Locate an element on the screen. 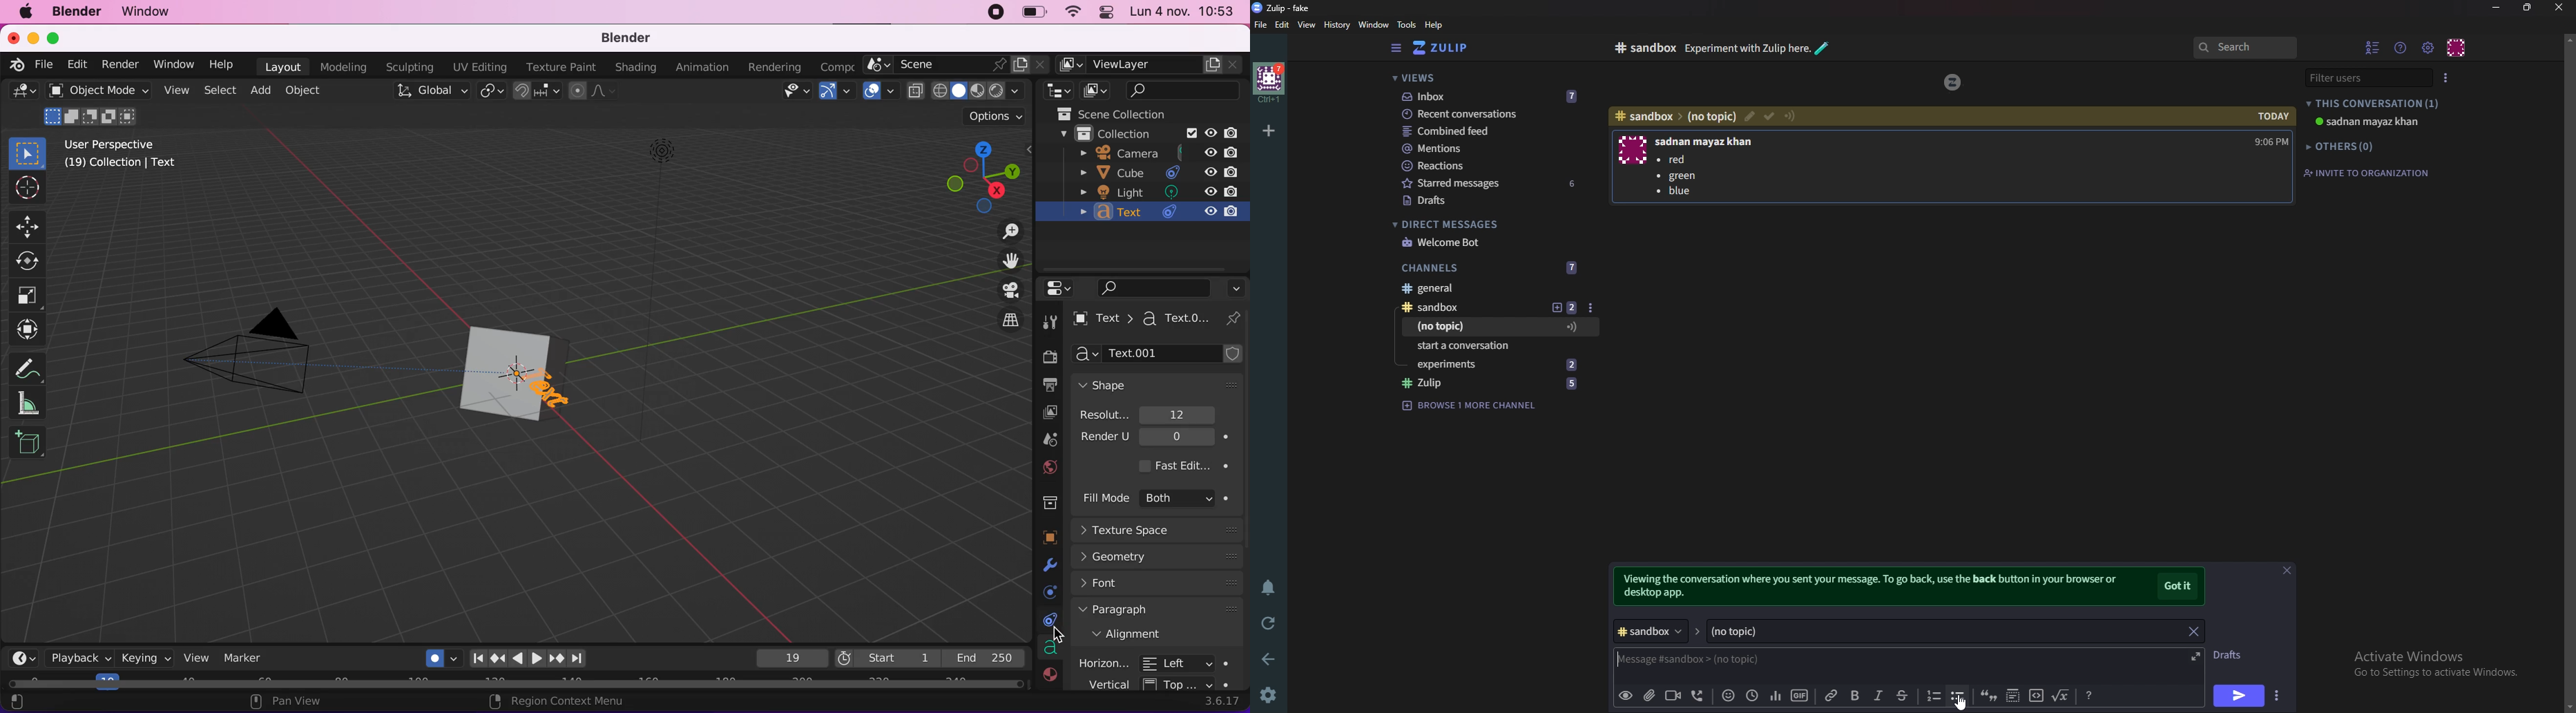 Image resolution: width=2576 pixels, height=728 pixels. Home view is located at coordinates (1450, 48).